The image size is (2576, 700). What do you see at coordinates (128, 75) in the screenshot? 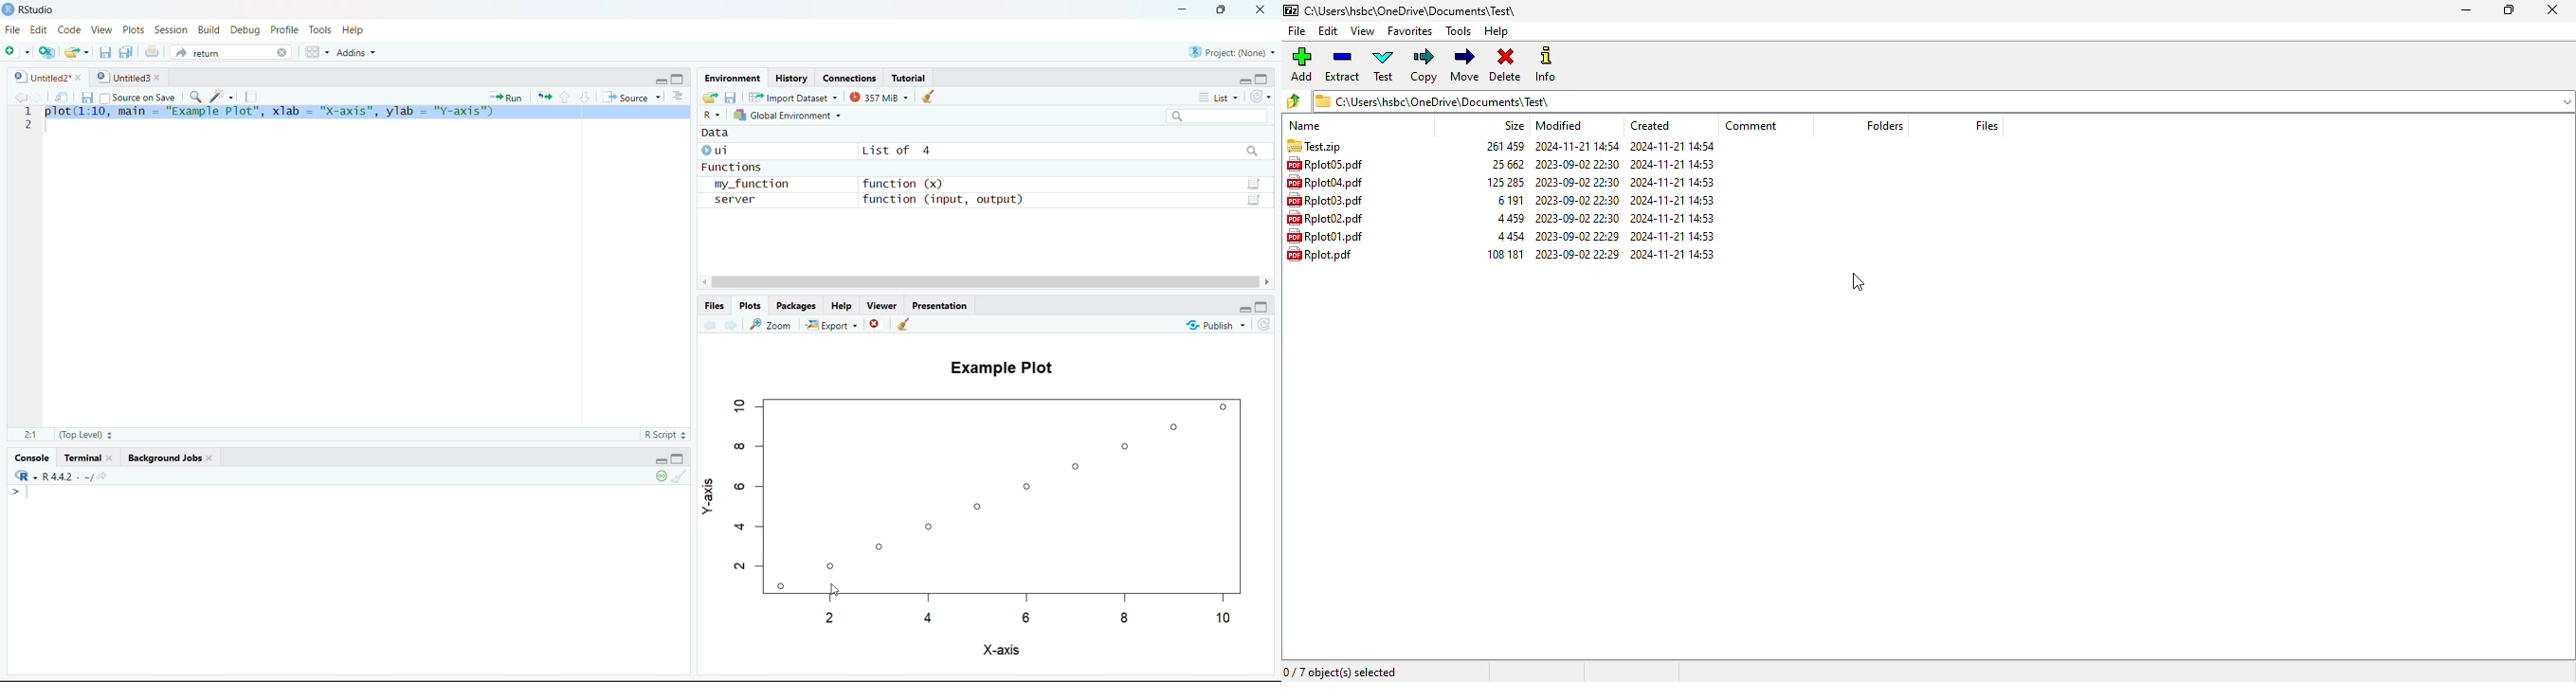
I see `Untitled3*` at bounding box center [128, 75].